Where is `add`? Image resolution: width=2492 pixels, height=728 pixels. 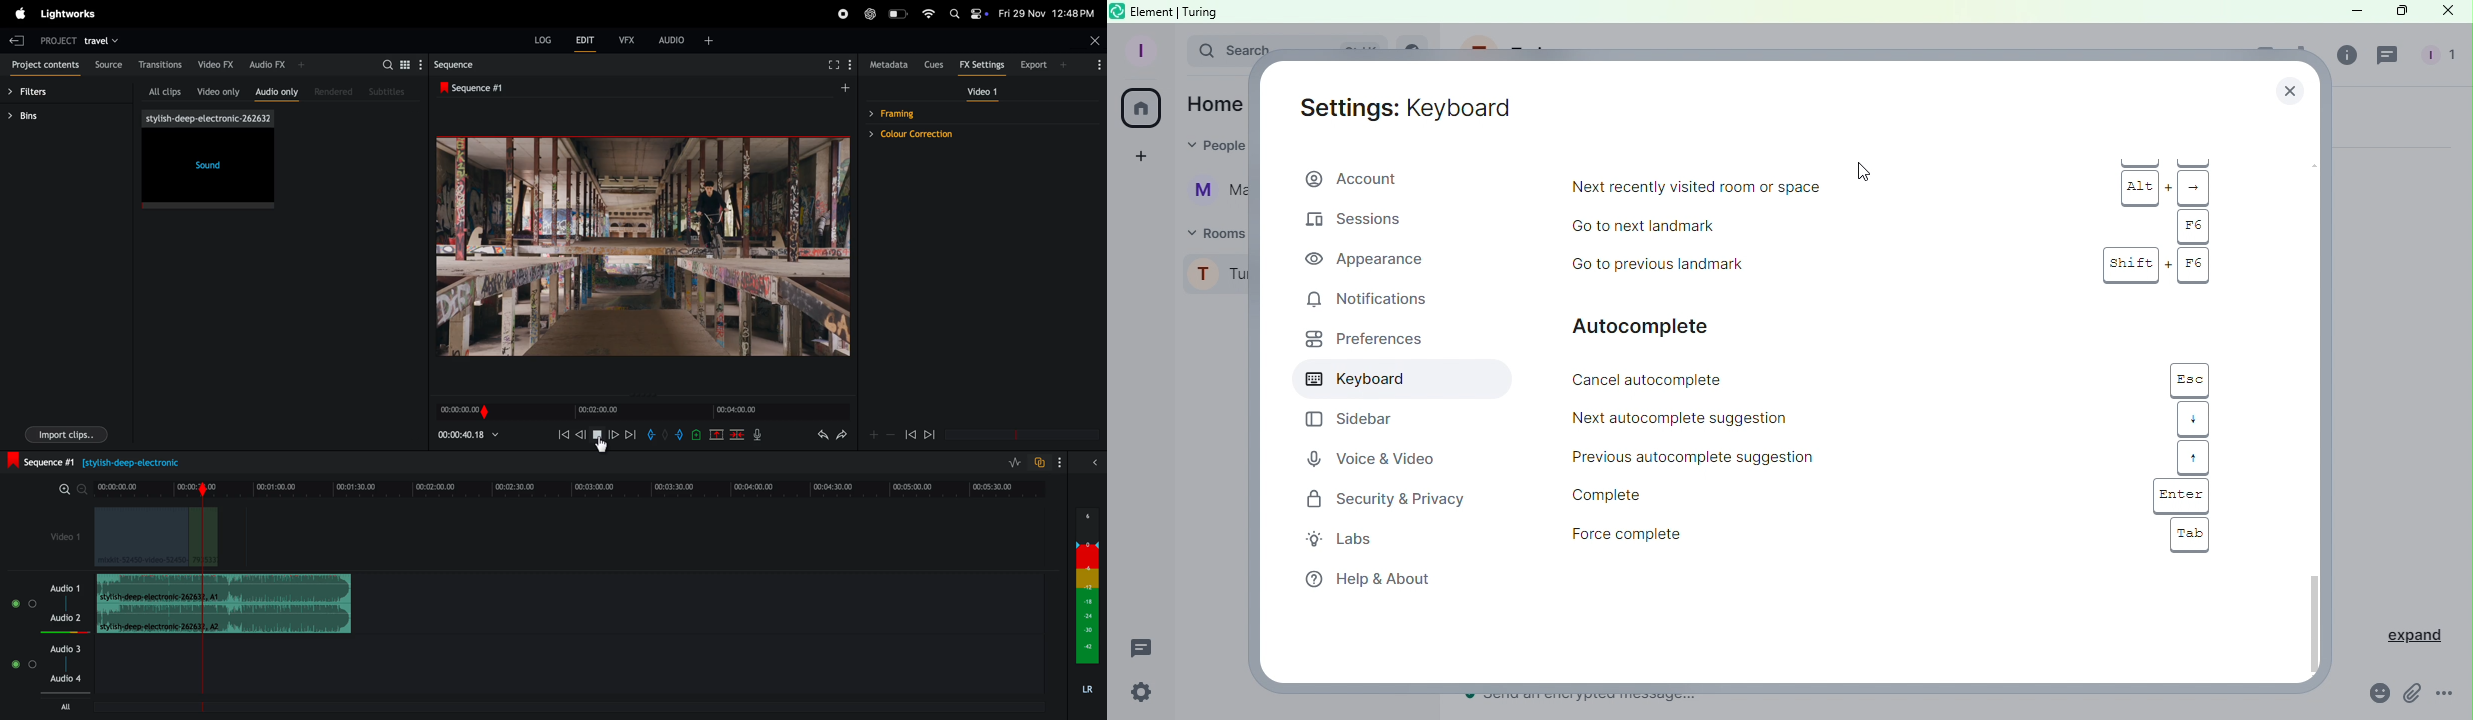 add is located at coordinates (717, 434).